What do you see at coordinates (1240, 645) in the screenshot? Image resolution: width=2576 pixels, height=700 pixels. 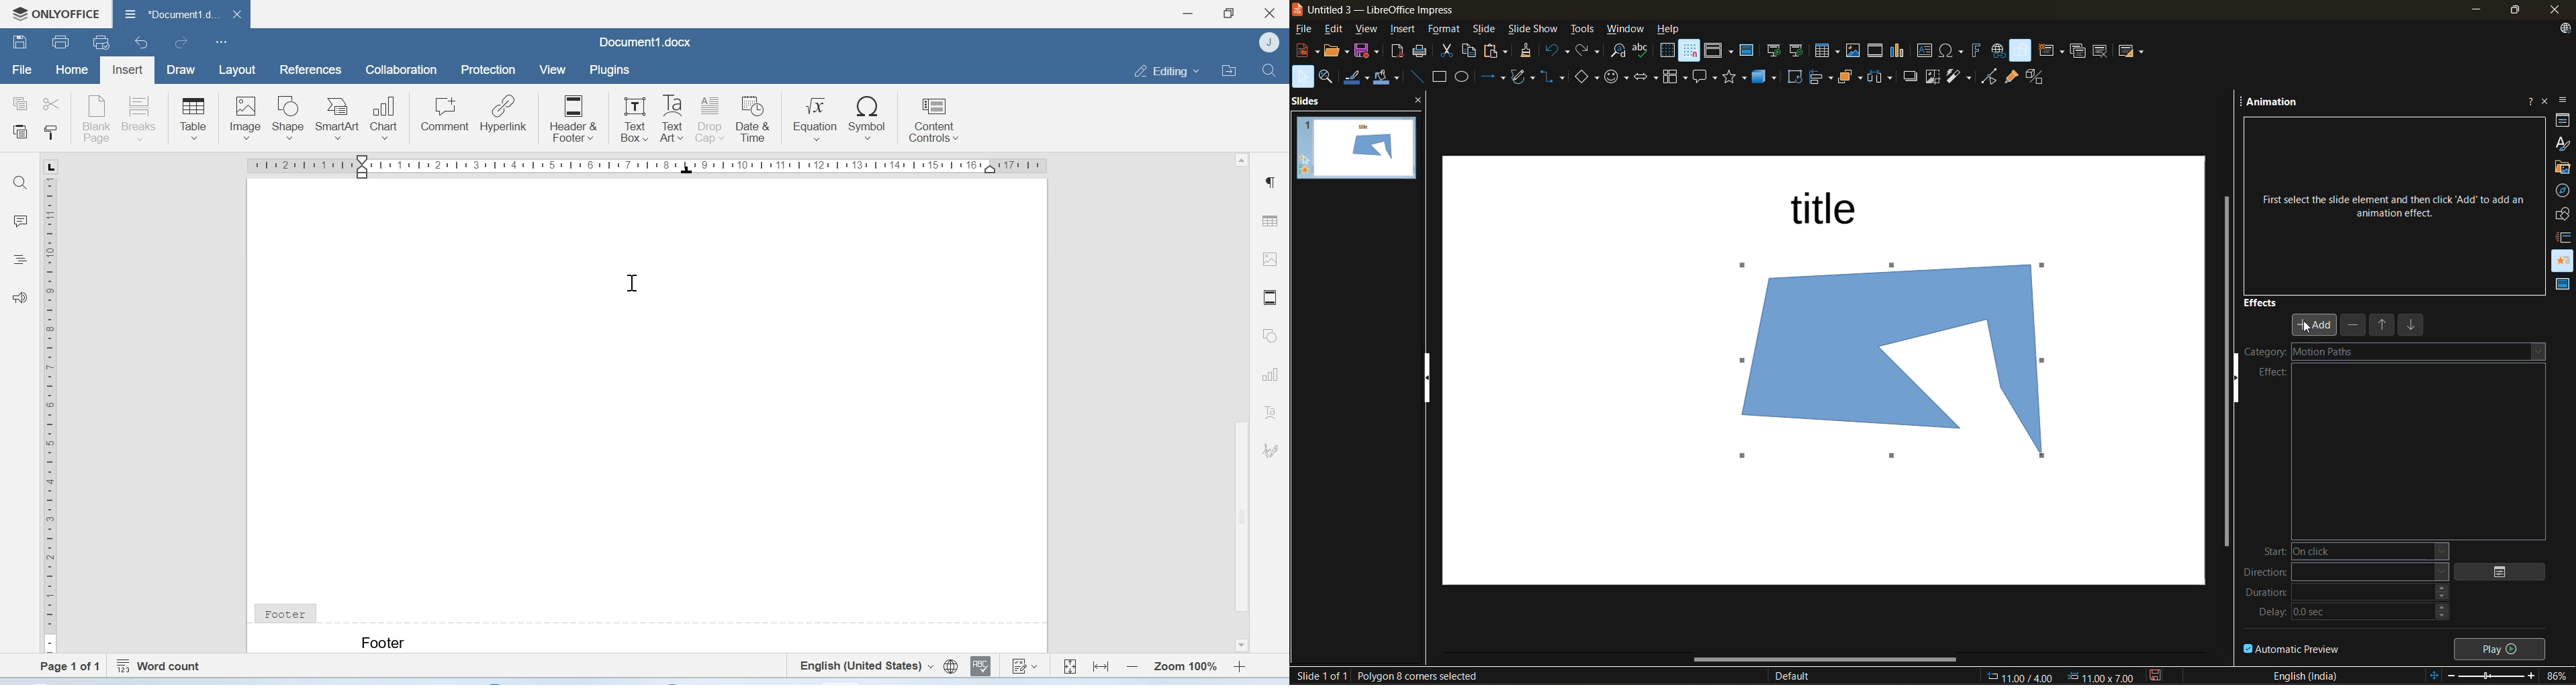 I see `Scroll down` at bounding box center [1240, 645].